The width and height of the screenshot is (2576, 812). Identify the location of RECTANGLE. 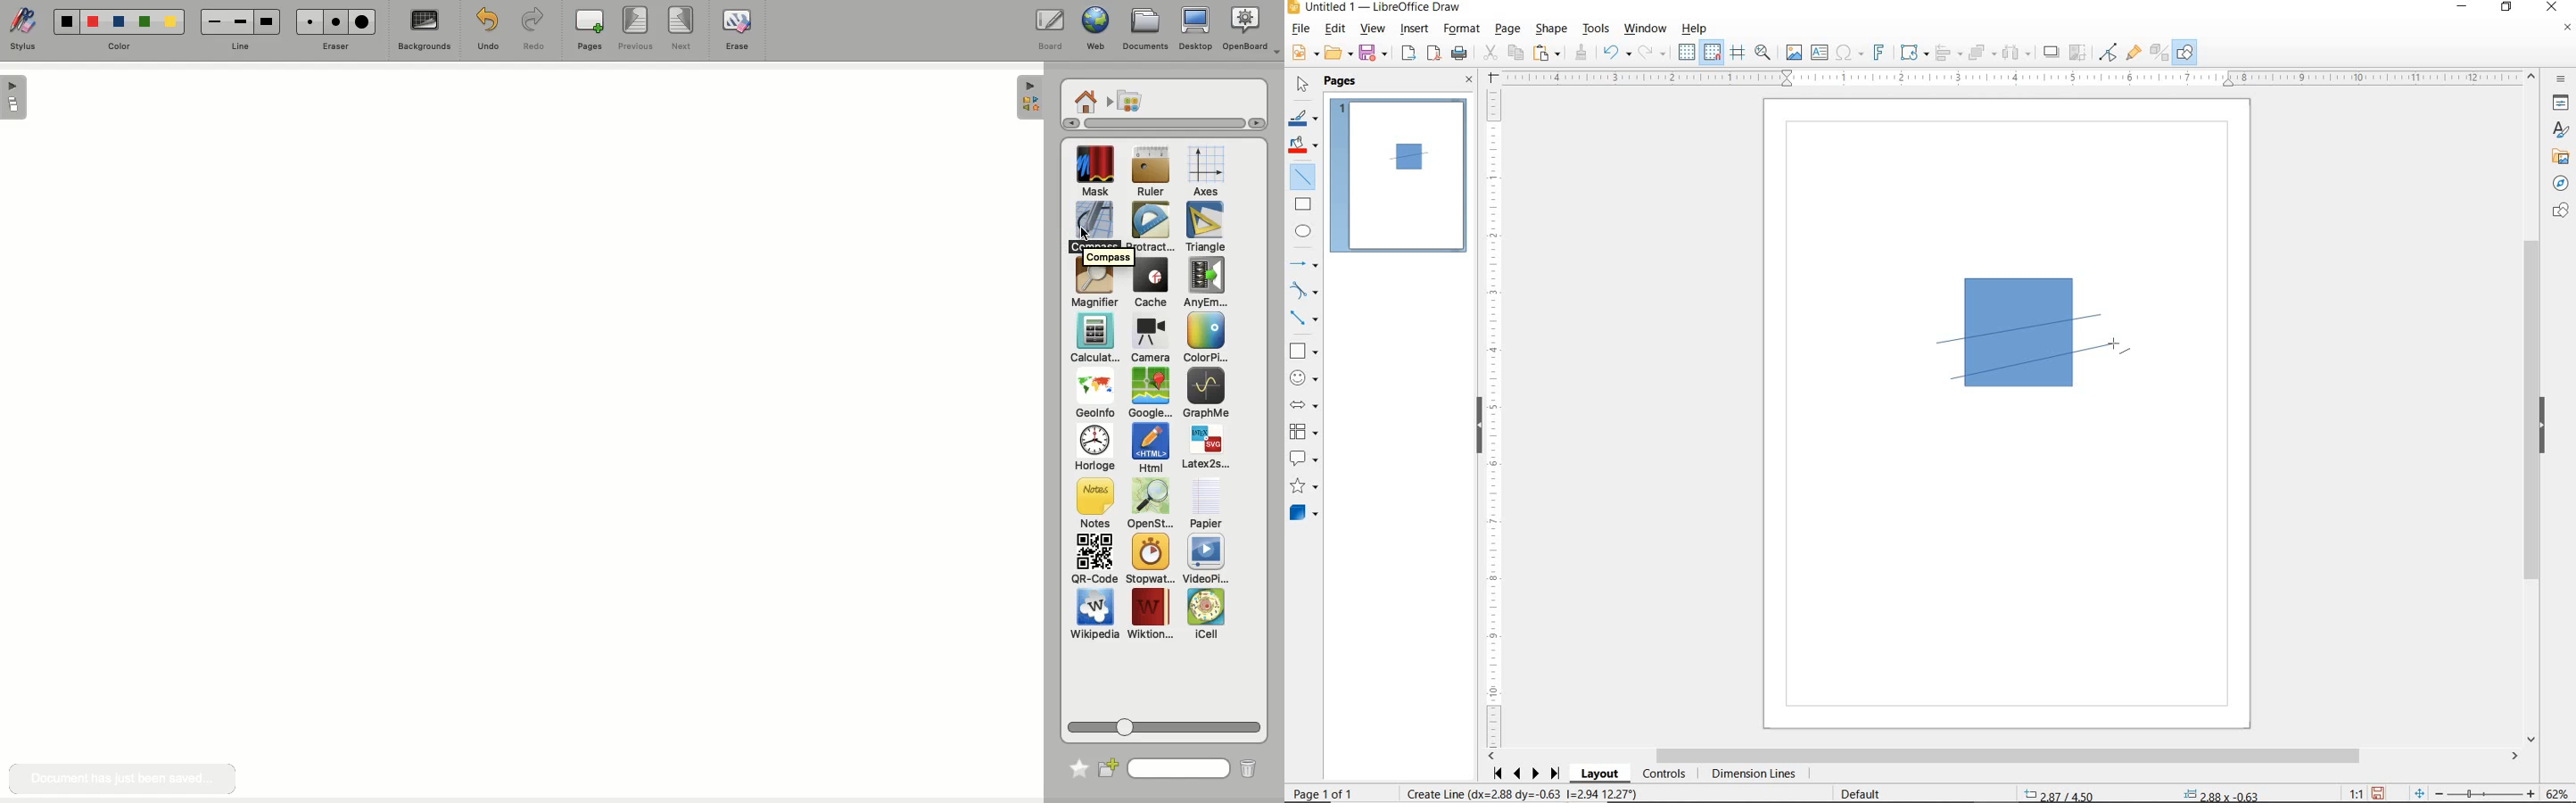
(1304, 204).